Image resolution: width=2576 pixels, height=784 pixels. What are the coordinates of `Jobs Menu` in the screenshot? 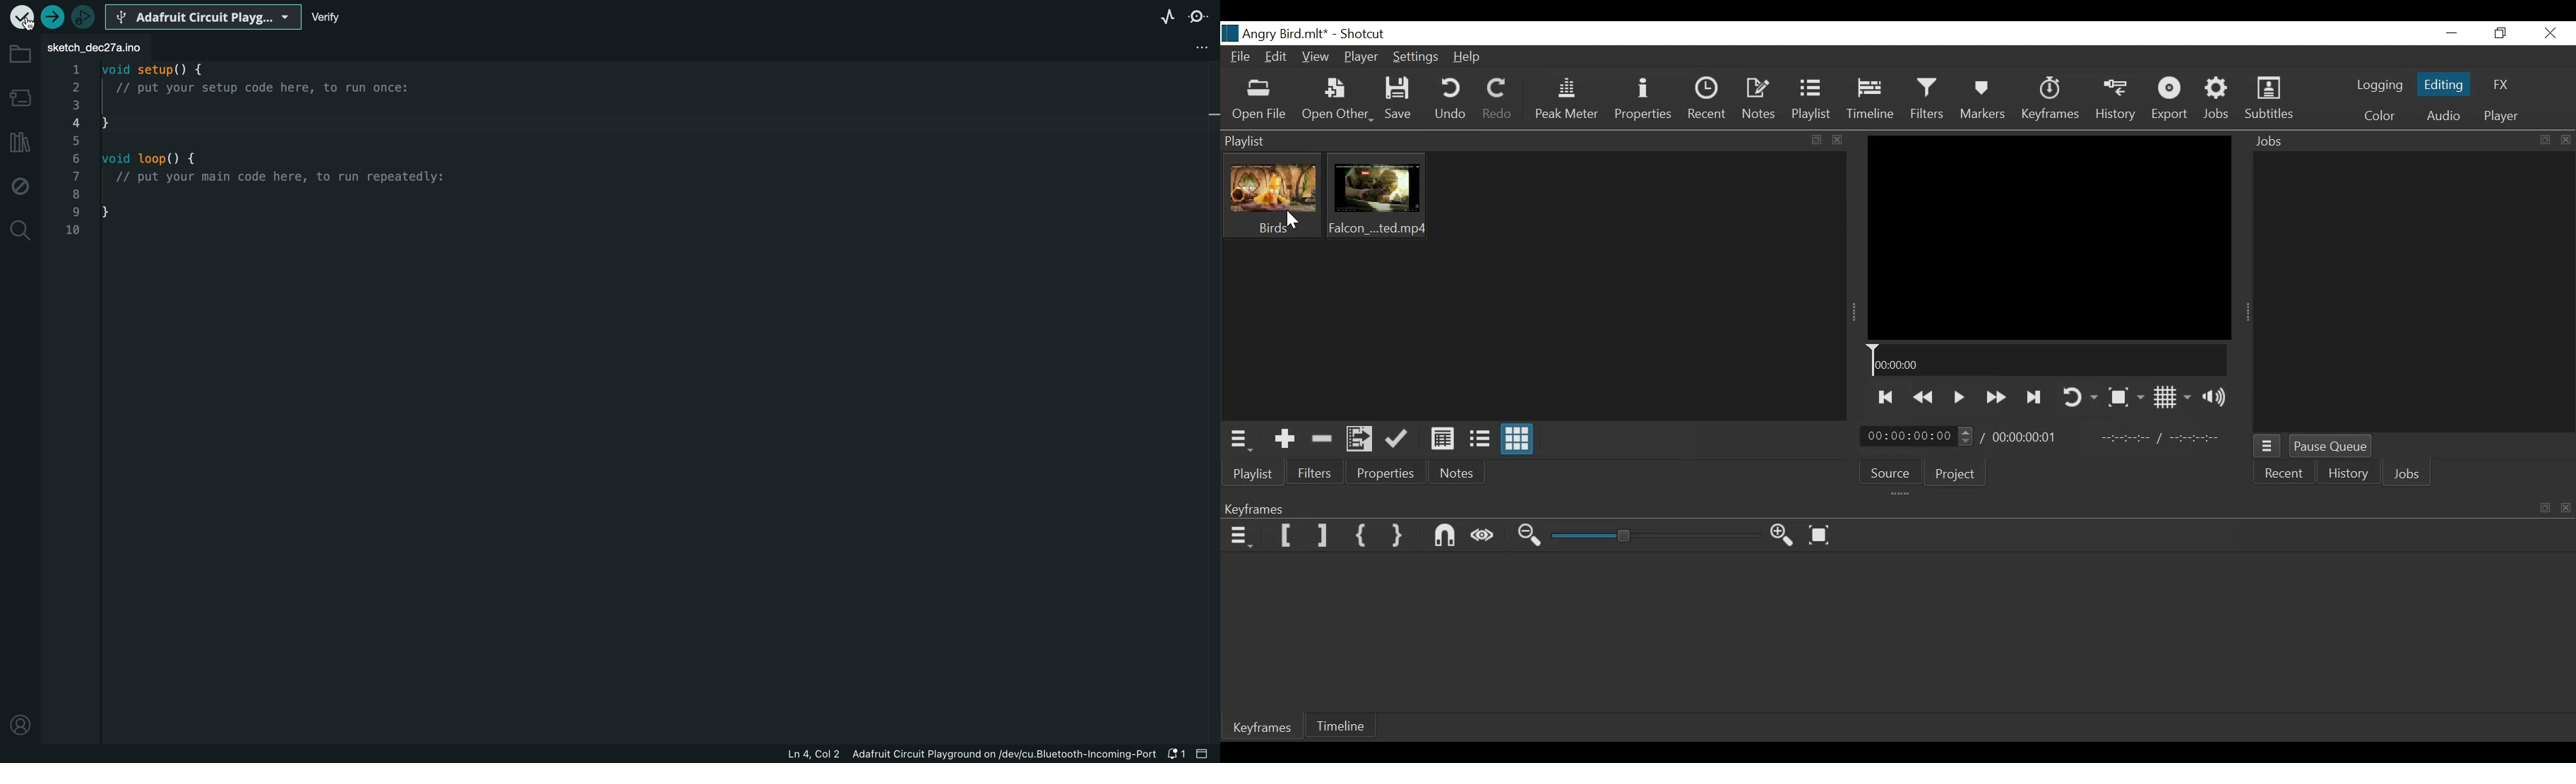 It's located at (2270, 446).